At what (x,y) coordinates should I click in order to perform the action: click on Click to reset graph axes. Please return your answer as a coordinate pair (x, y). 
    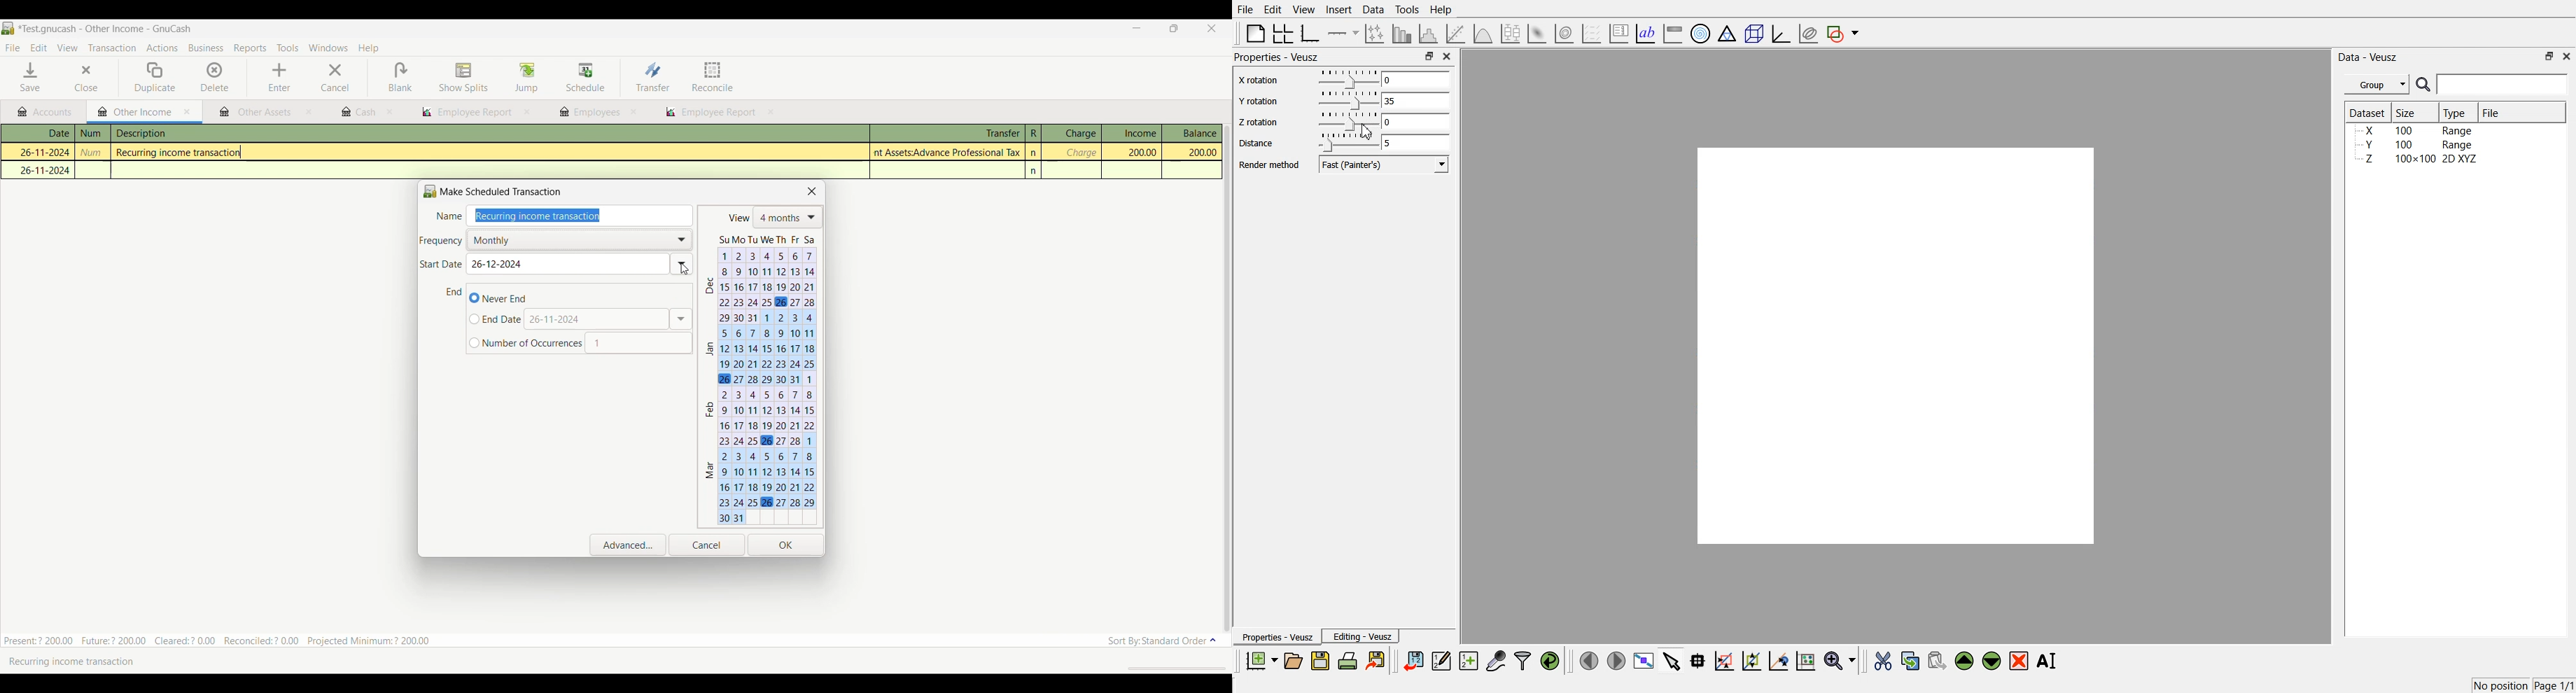
    Looking at the image, I should click on (1805, 659).